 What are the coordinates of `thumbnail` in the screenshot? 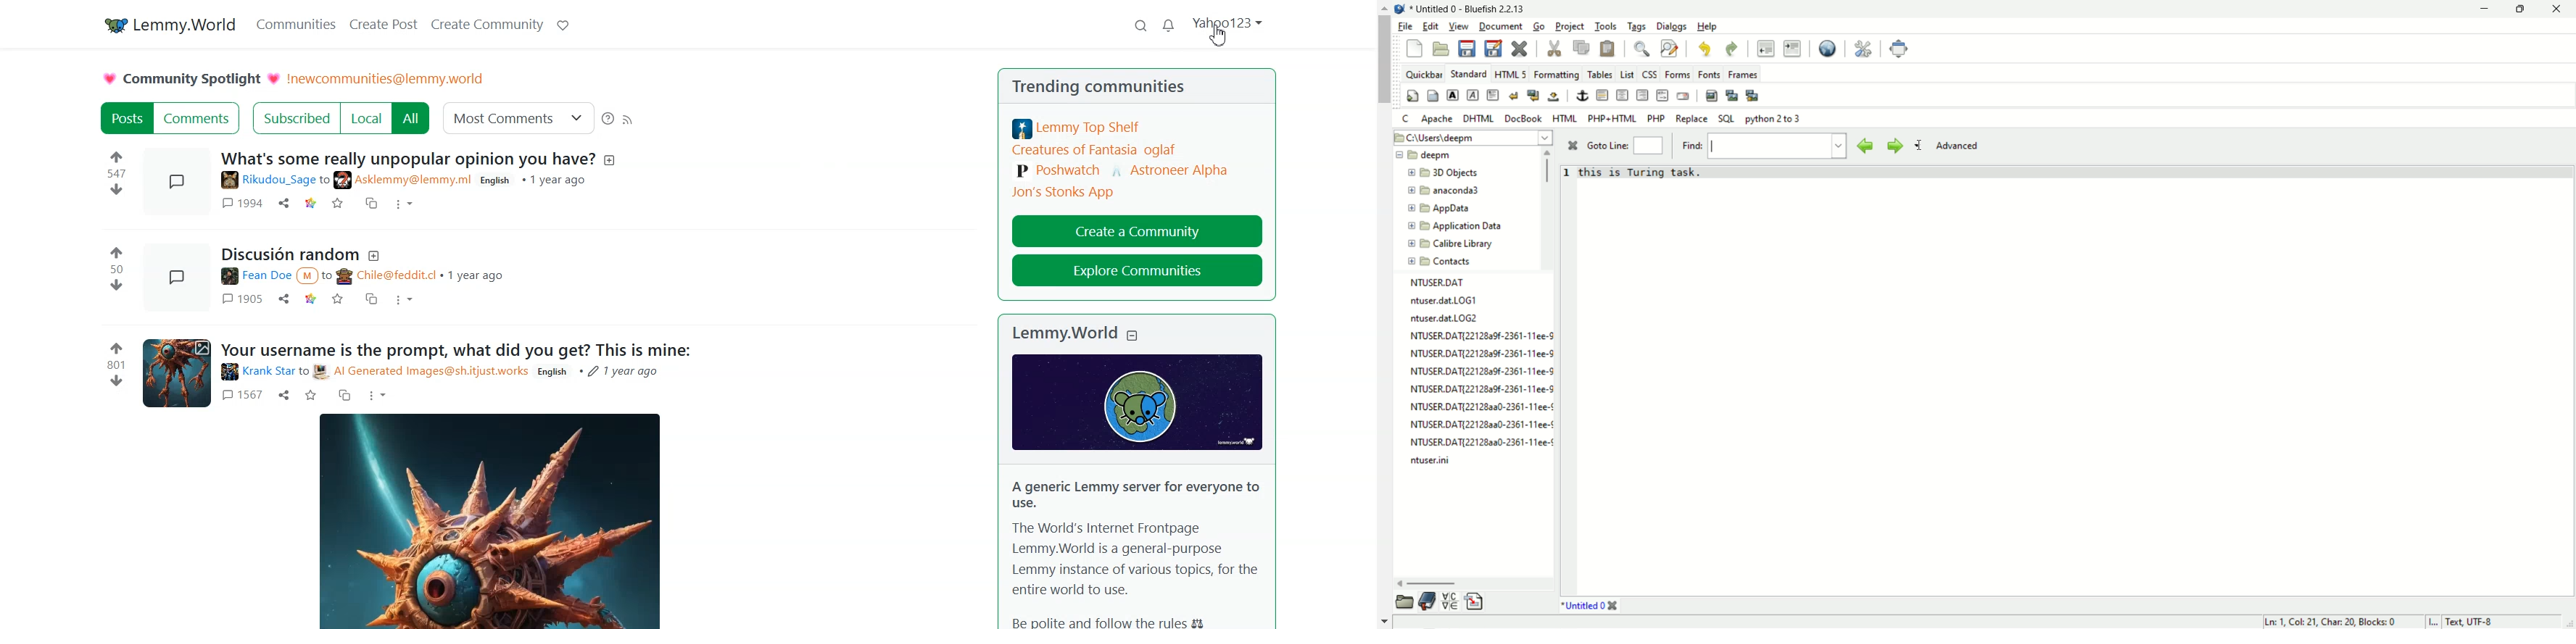 It's located at (179, 183).